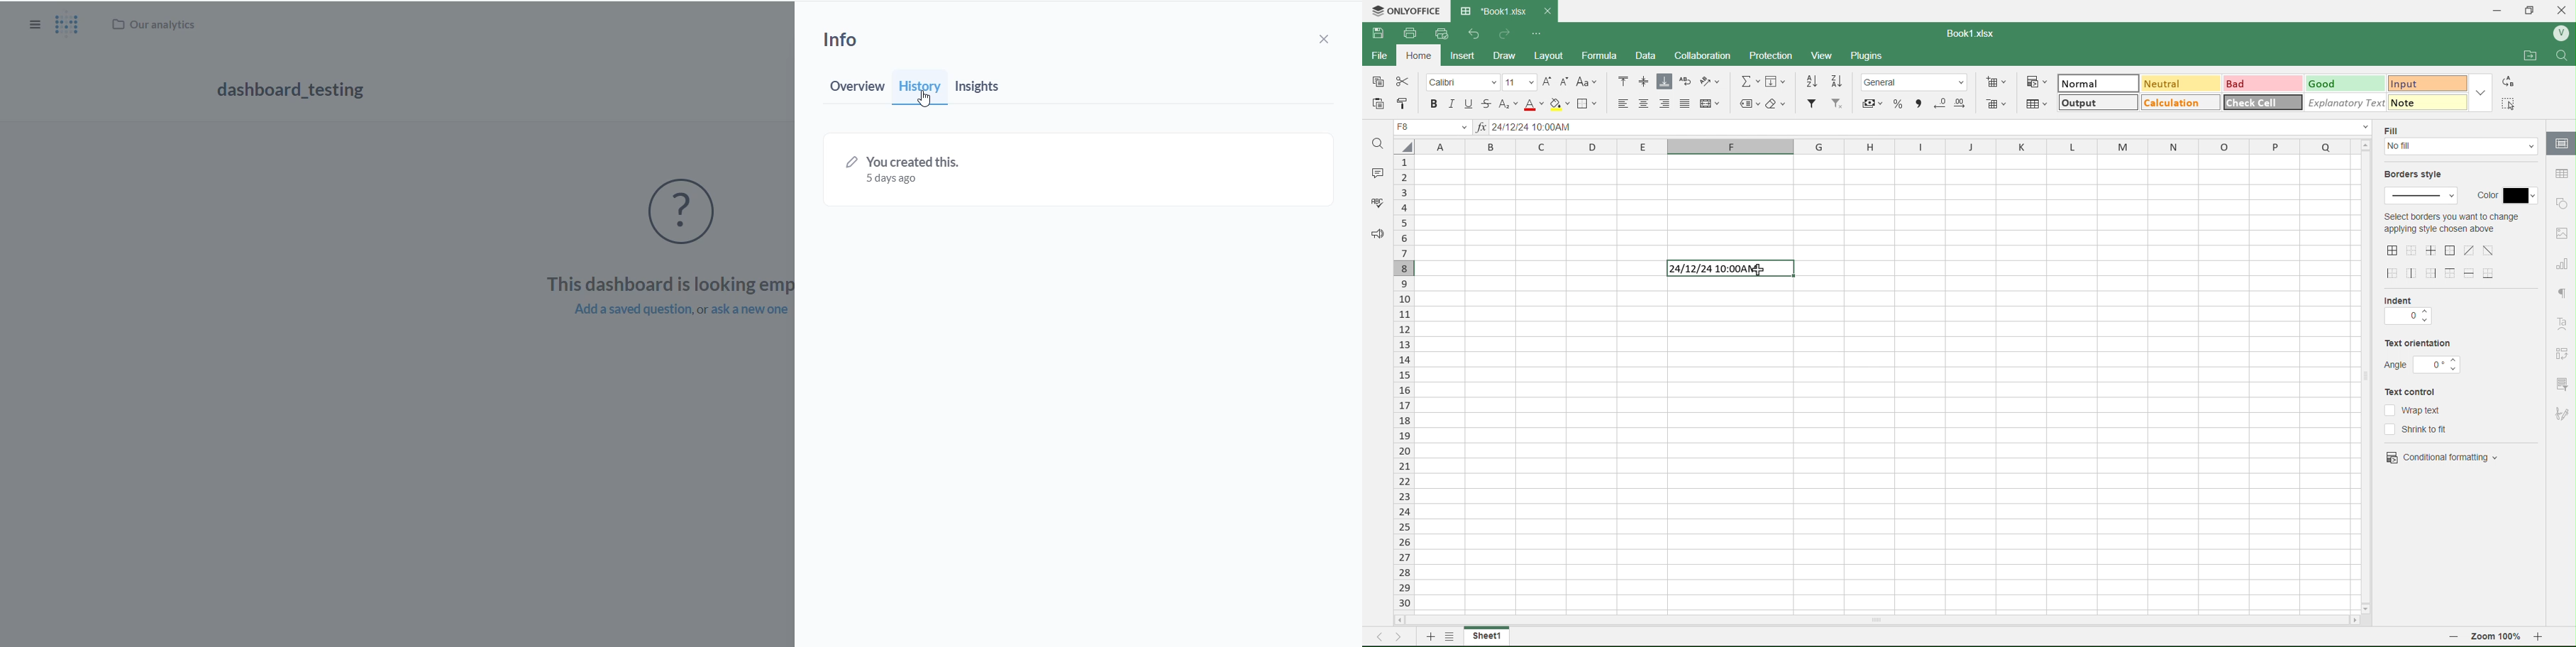 This screenshot has width=2576, height=672. Describe the element at coordinates (157, 23) in the screenshot. I see `Our analytics` at that location.